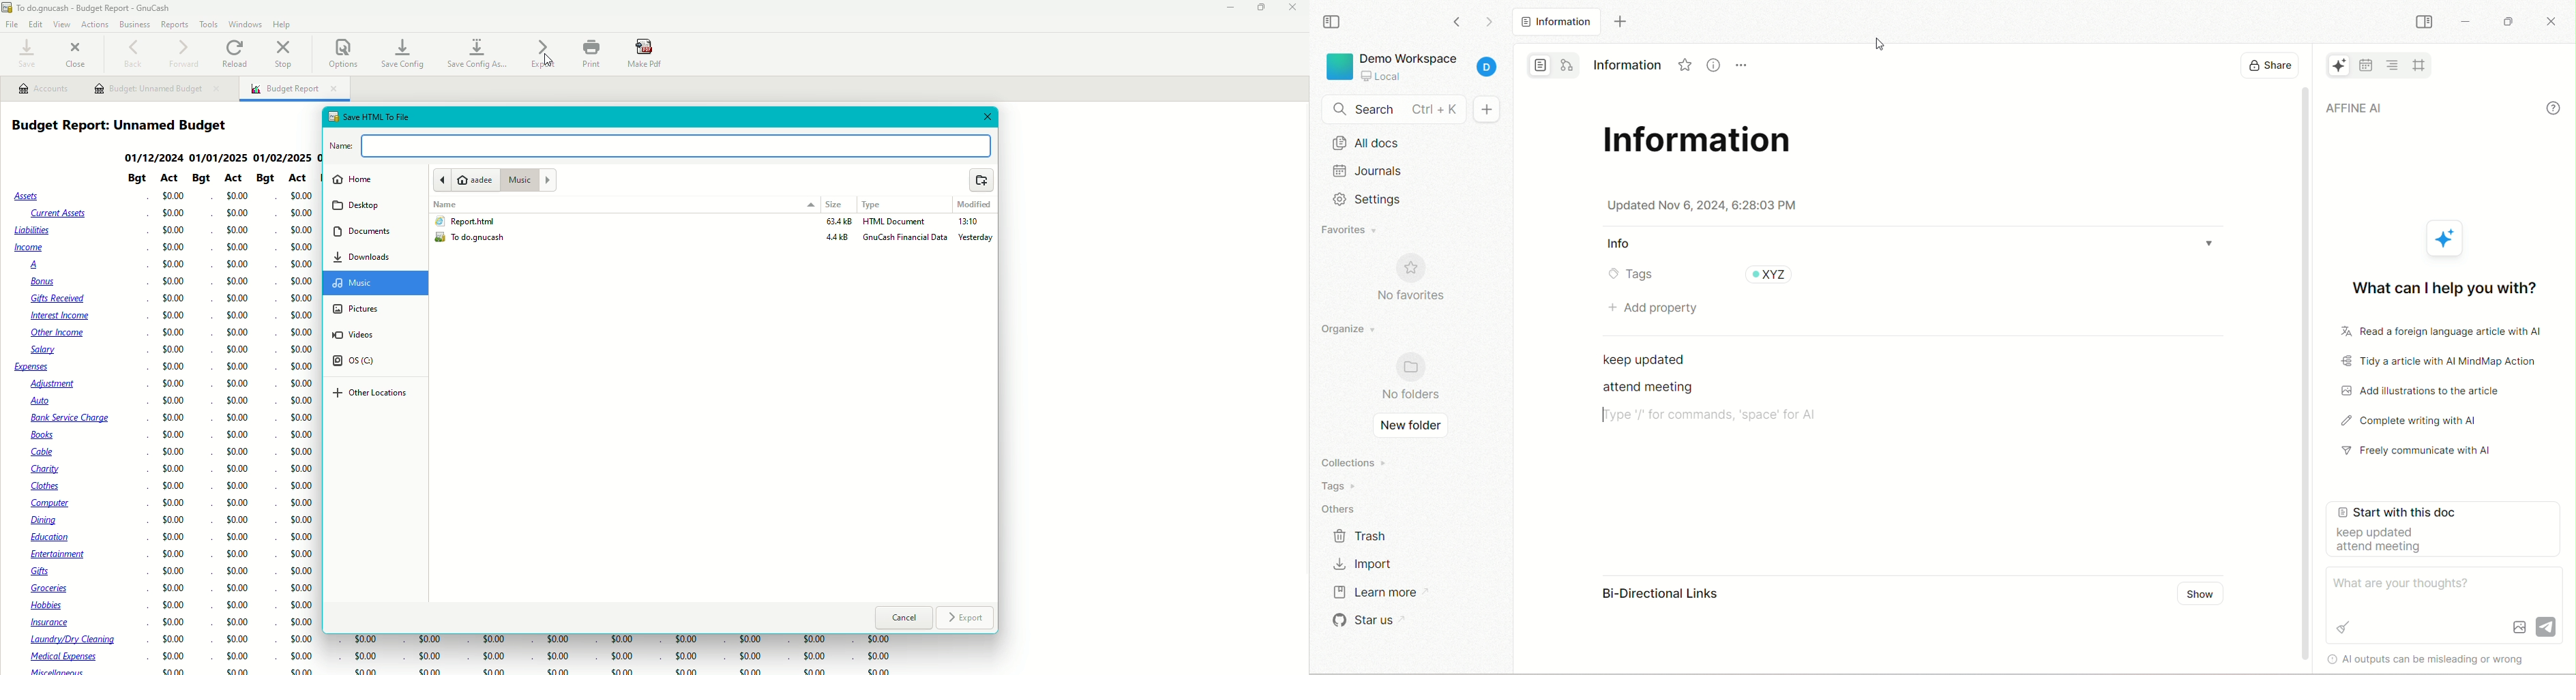 This screenshot has width=2576, height=700. What do you see at coordinates (1262, 8) in the screenshot?
I see `Restore` at bounding box center [1262, 8].